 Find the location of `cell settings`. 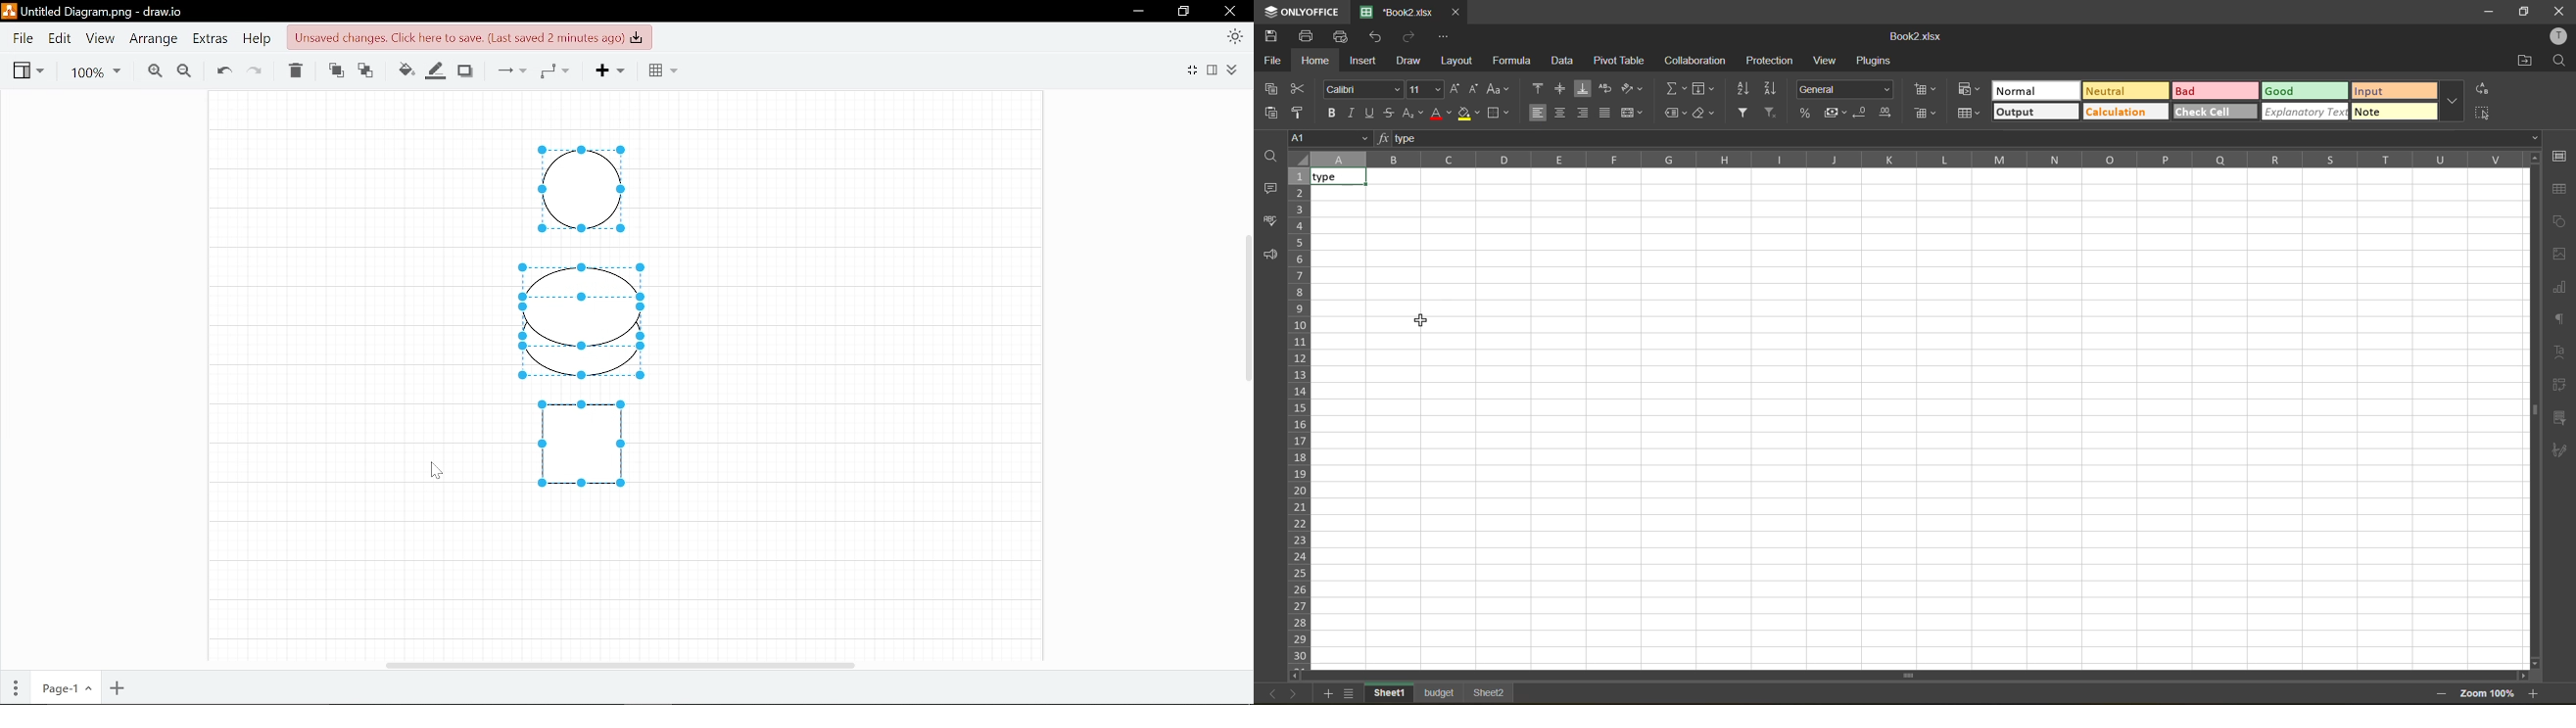

cell settings is located at coordinates (2559, 157).